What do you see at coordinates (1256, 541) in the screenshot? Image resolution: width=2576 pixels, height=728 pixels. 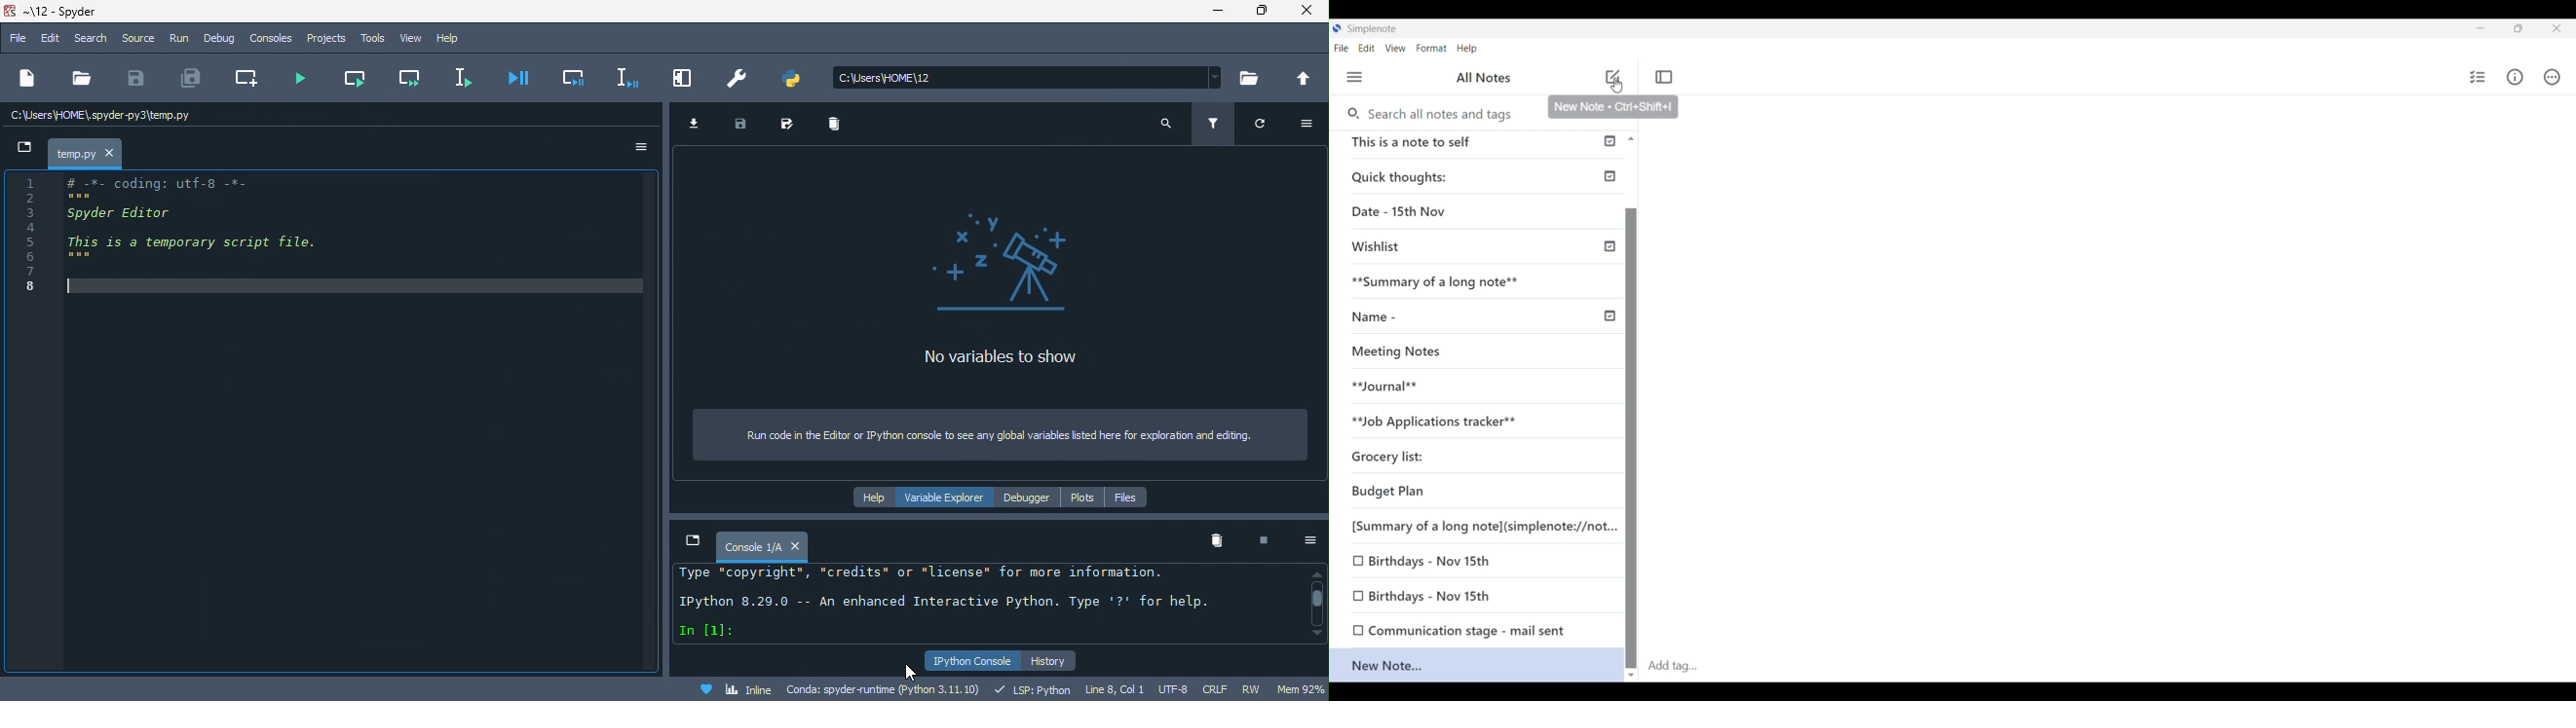 I see `interrupt kenel` at bounding box center [1256, 541].